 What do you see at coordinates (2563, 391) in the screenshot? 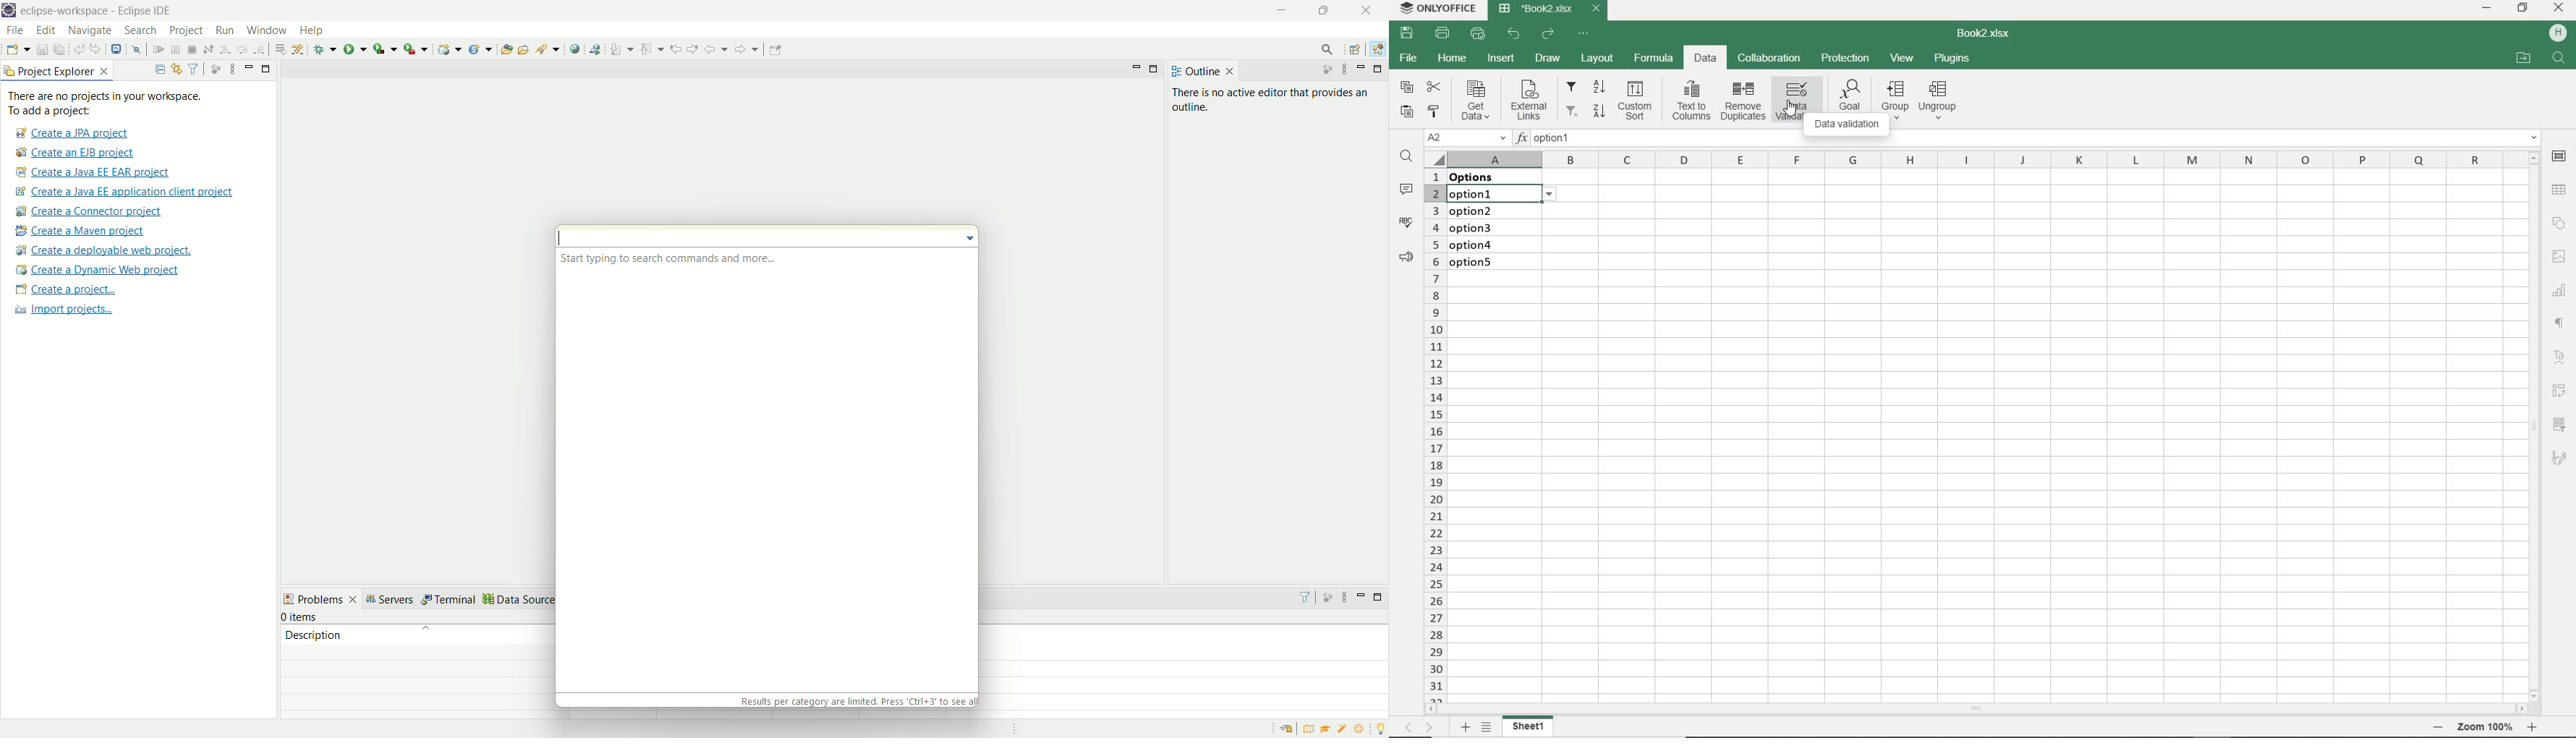
I see `Reverse ` at bounding box center [2563, 391].